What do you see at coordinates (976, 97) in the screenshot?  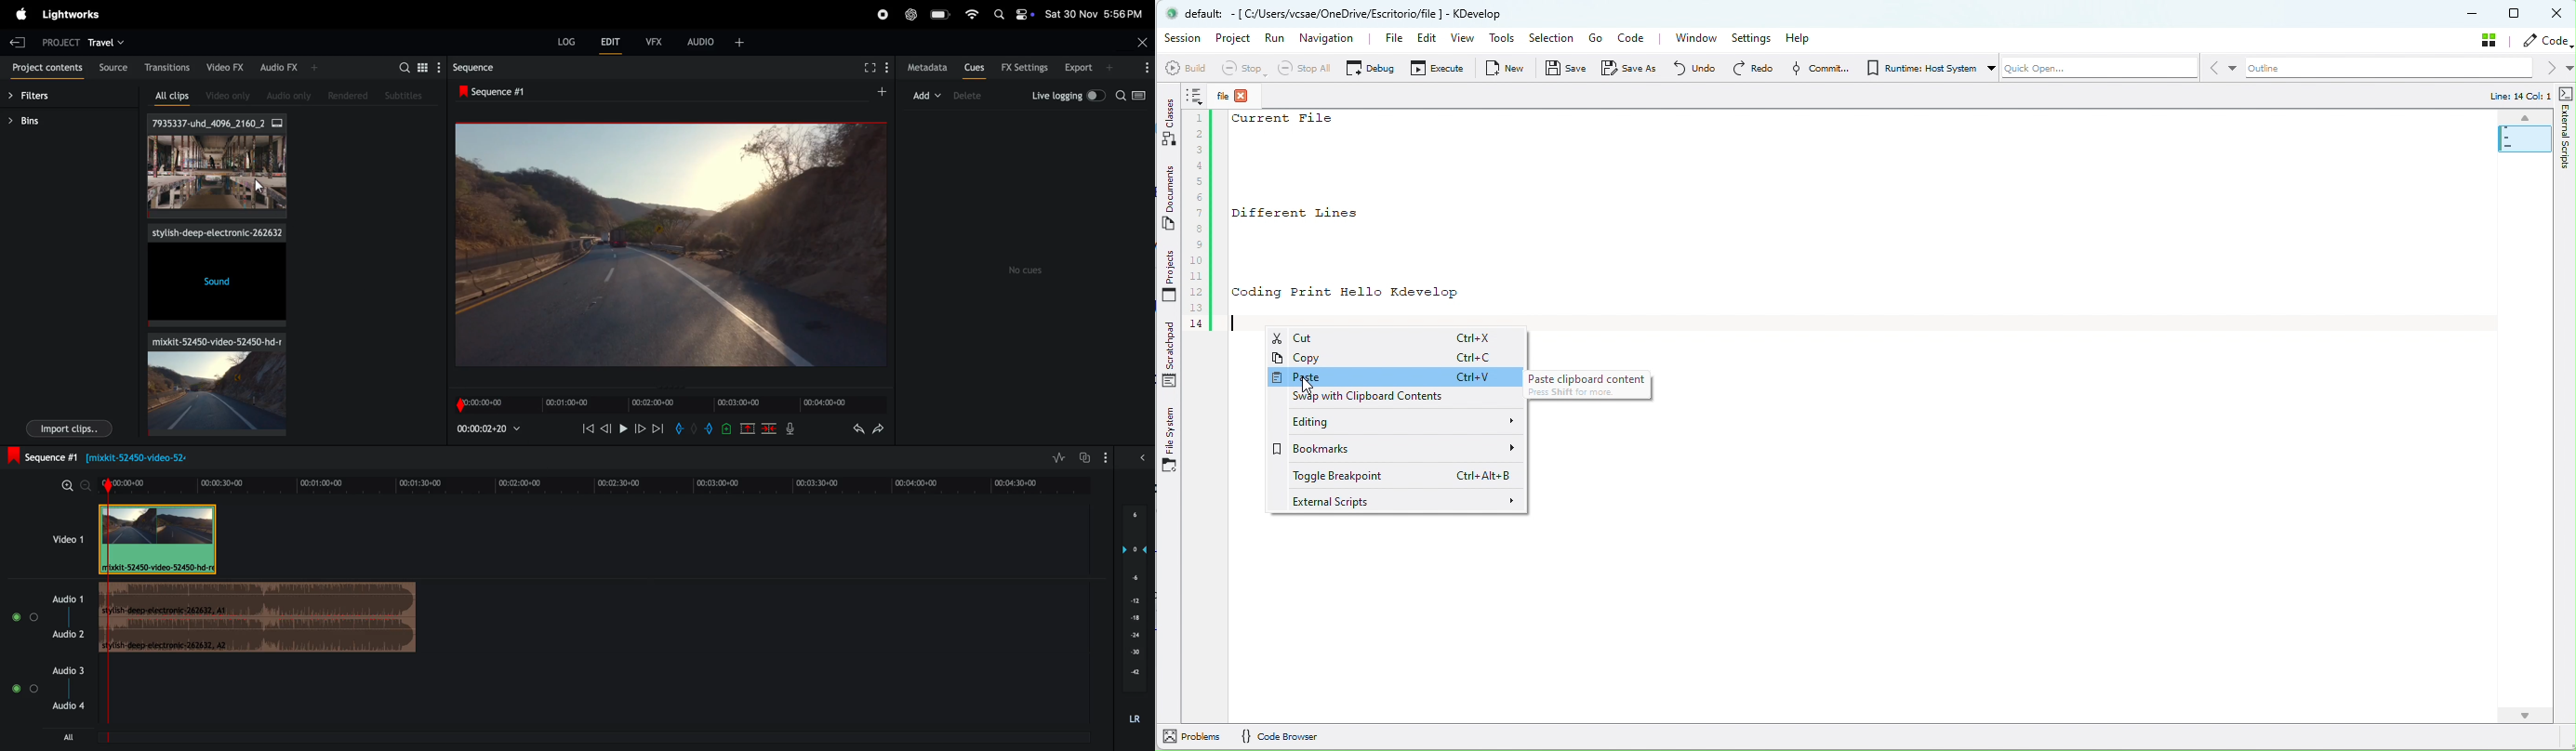 I see `device` at bounding box center [976, 97].